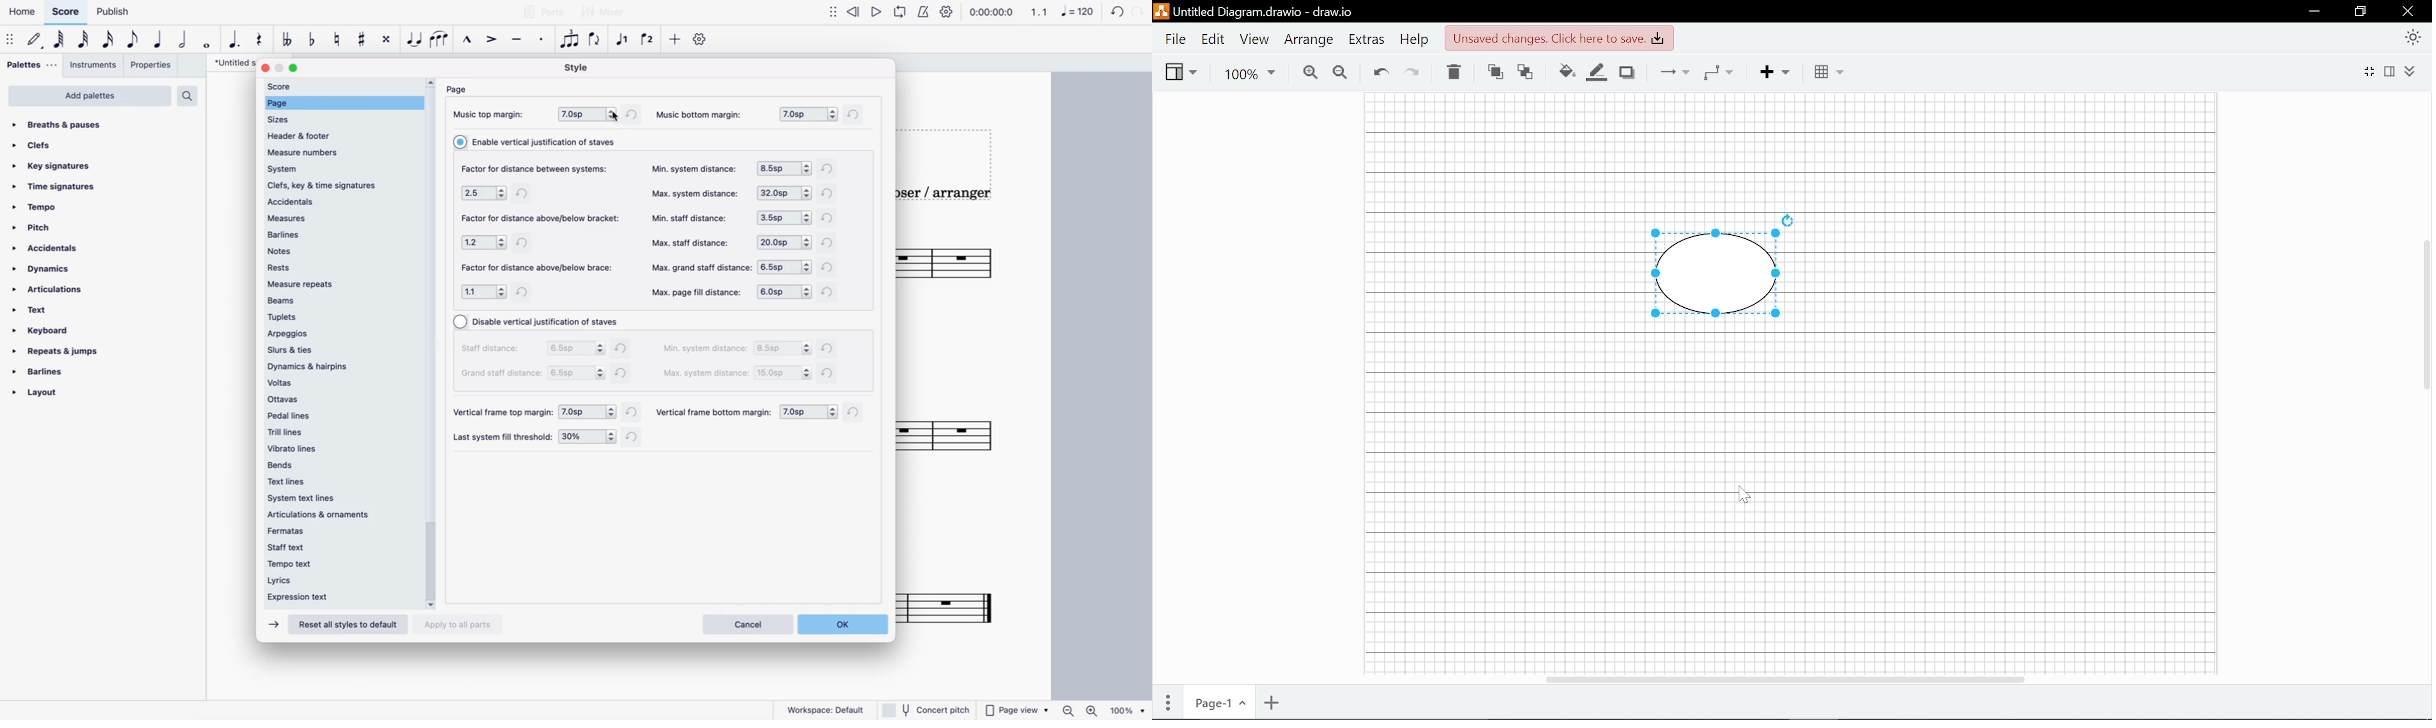 This screenshot has width=2436, height=728. Describe the element at coordinates (1627, 73) in the screenshot. I see `Shadow` at that location.